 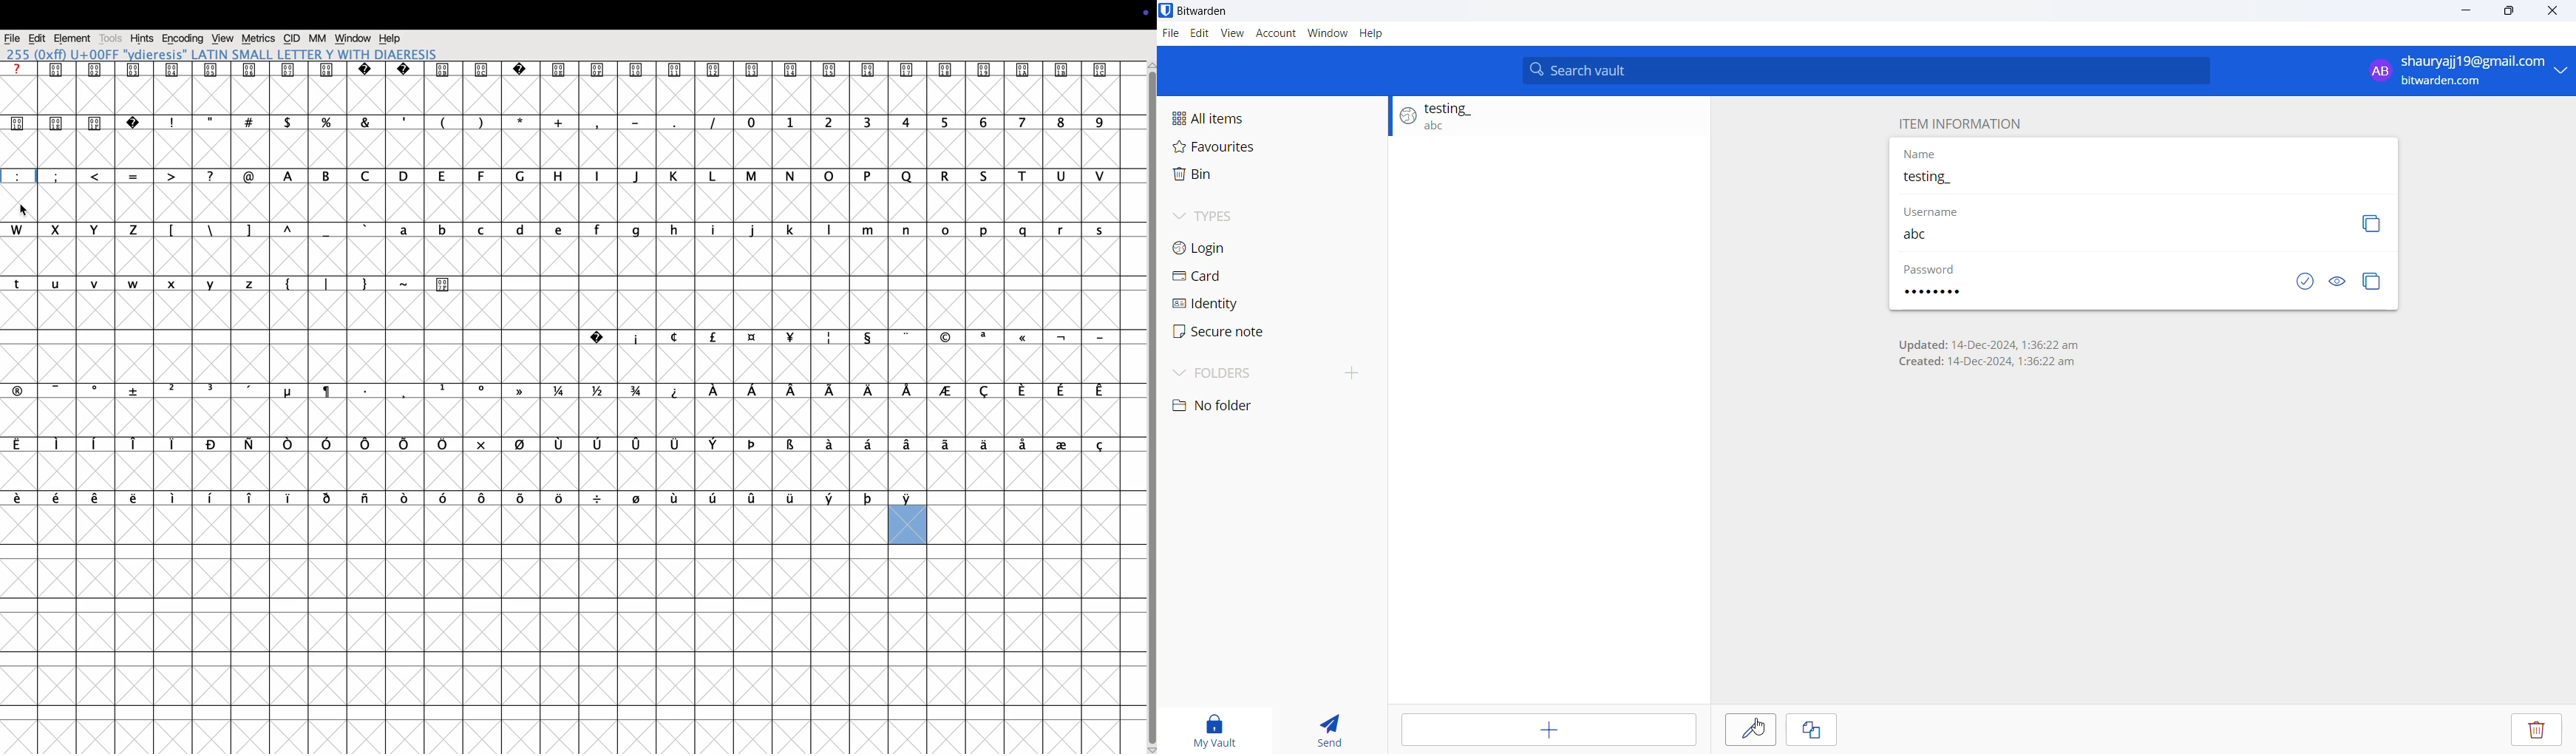 I want to click on application logo, so click(x=1166, y=10).